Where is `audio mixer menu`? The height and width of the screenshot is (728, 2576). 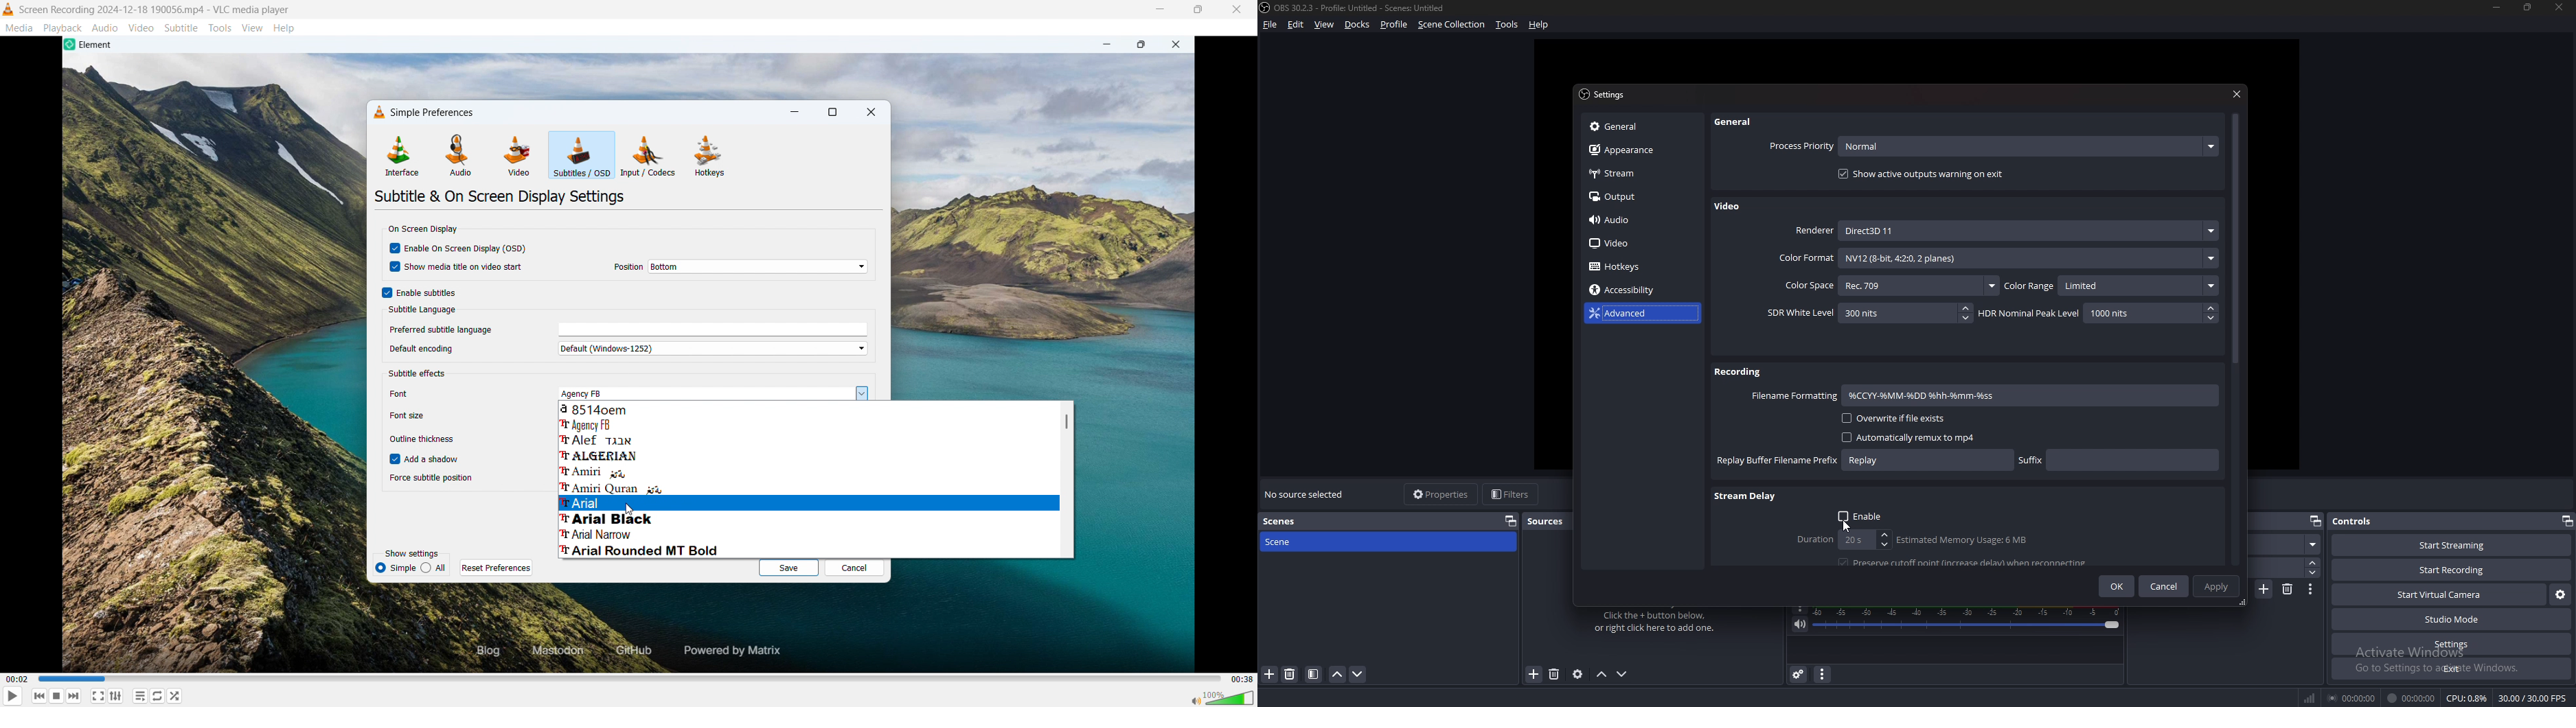
audio mixer menu is located at coordinates (1823, 675).